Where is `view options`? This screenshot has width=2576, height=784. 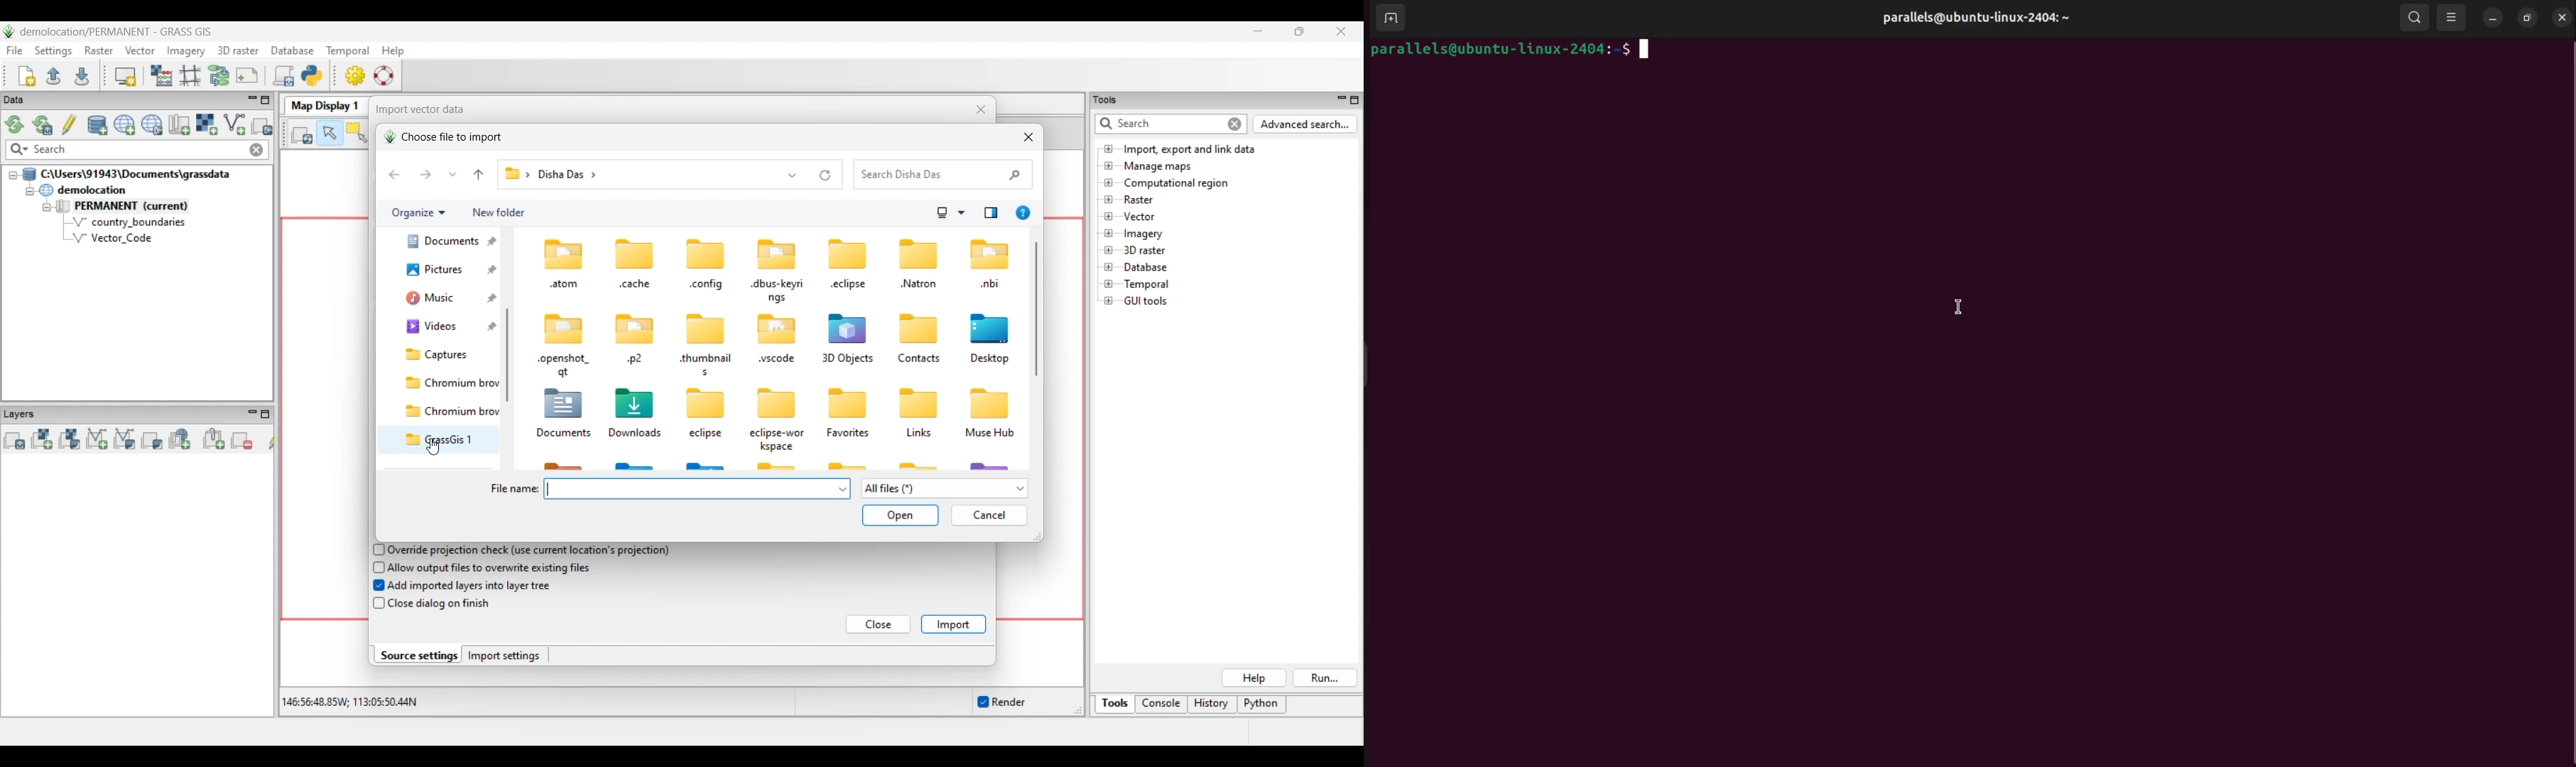 view options is located at coordinates (2455, 17).